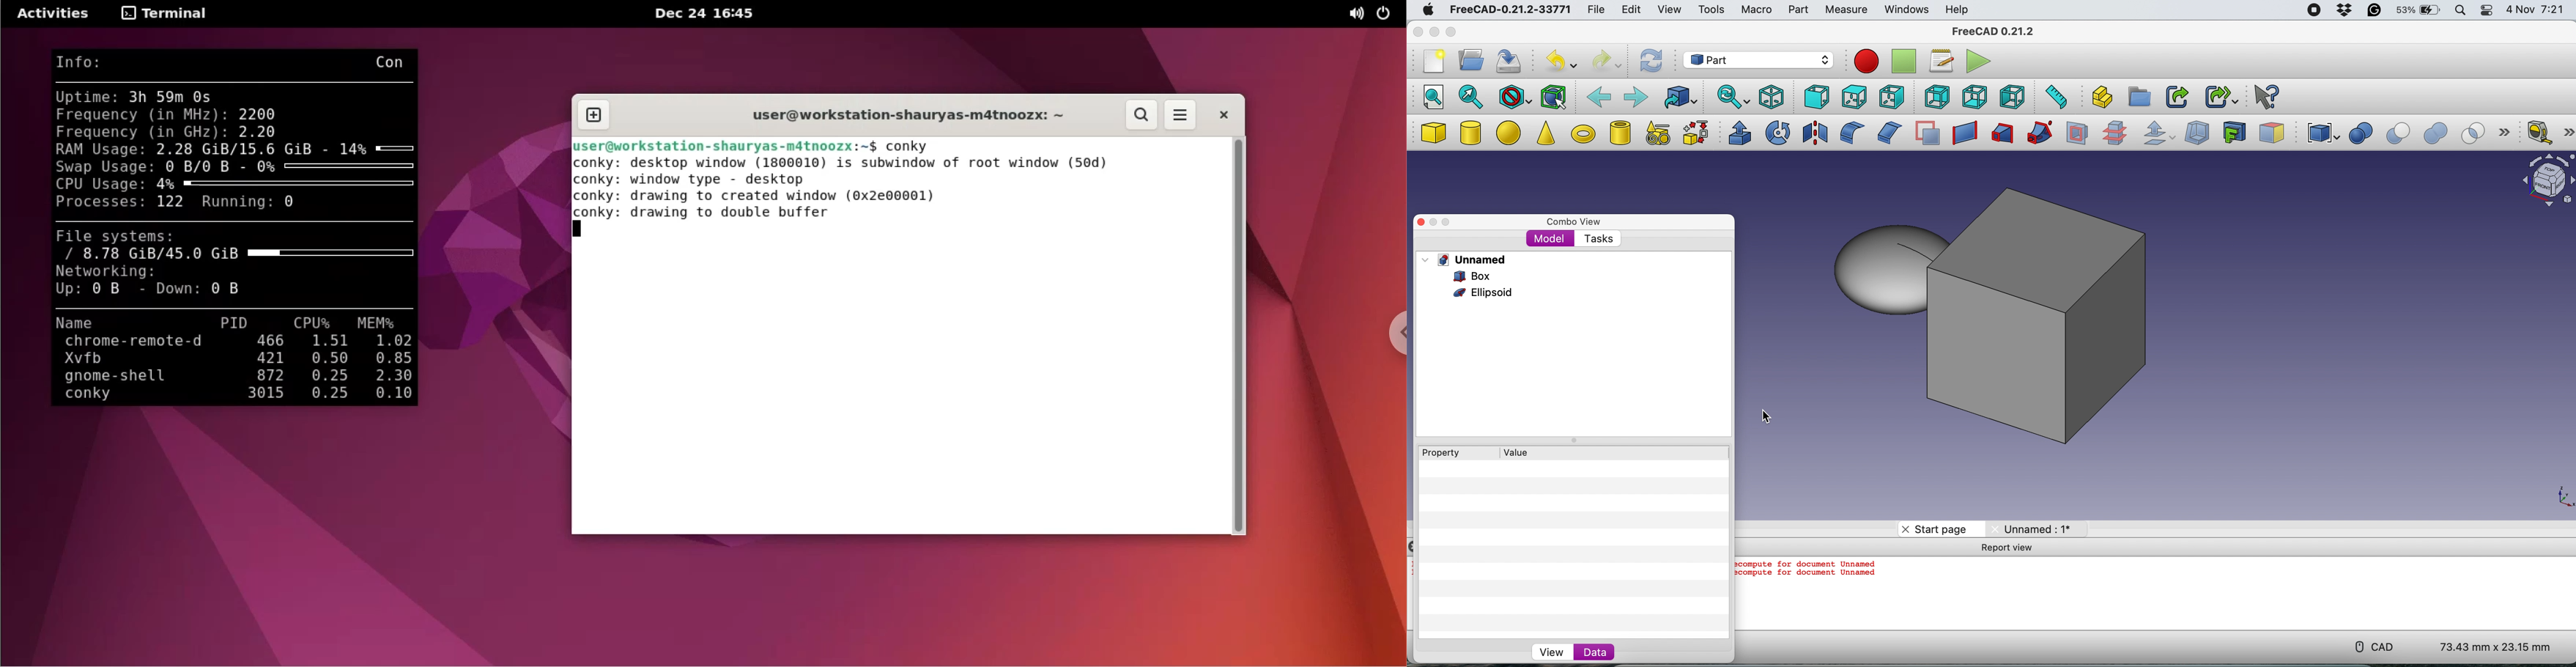 The image size is (2576, 672). What do you see at coordinates (1469, 275) in the screenshot?
I see `box` at bounding box center [1469, 275].